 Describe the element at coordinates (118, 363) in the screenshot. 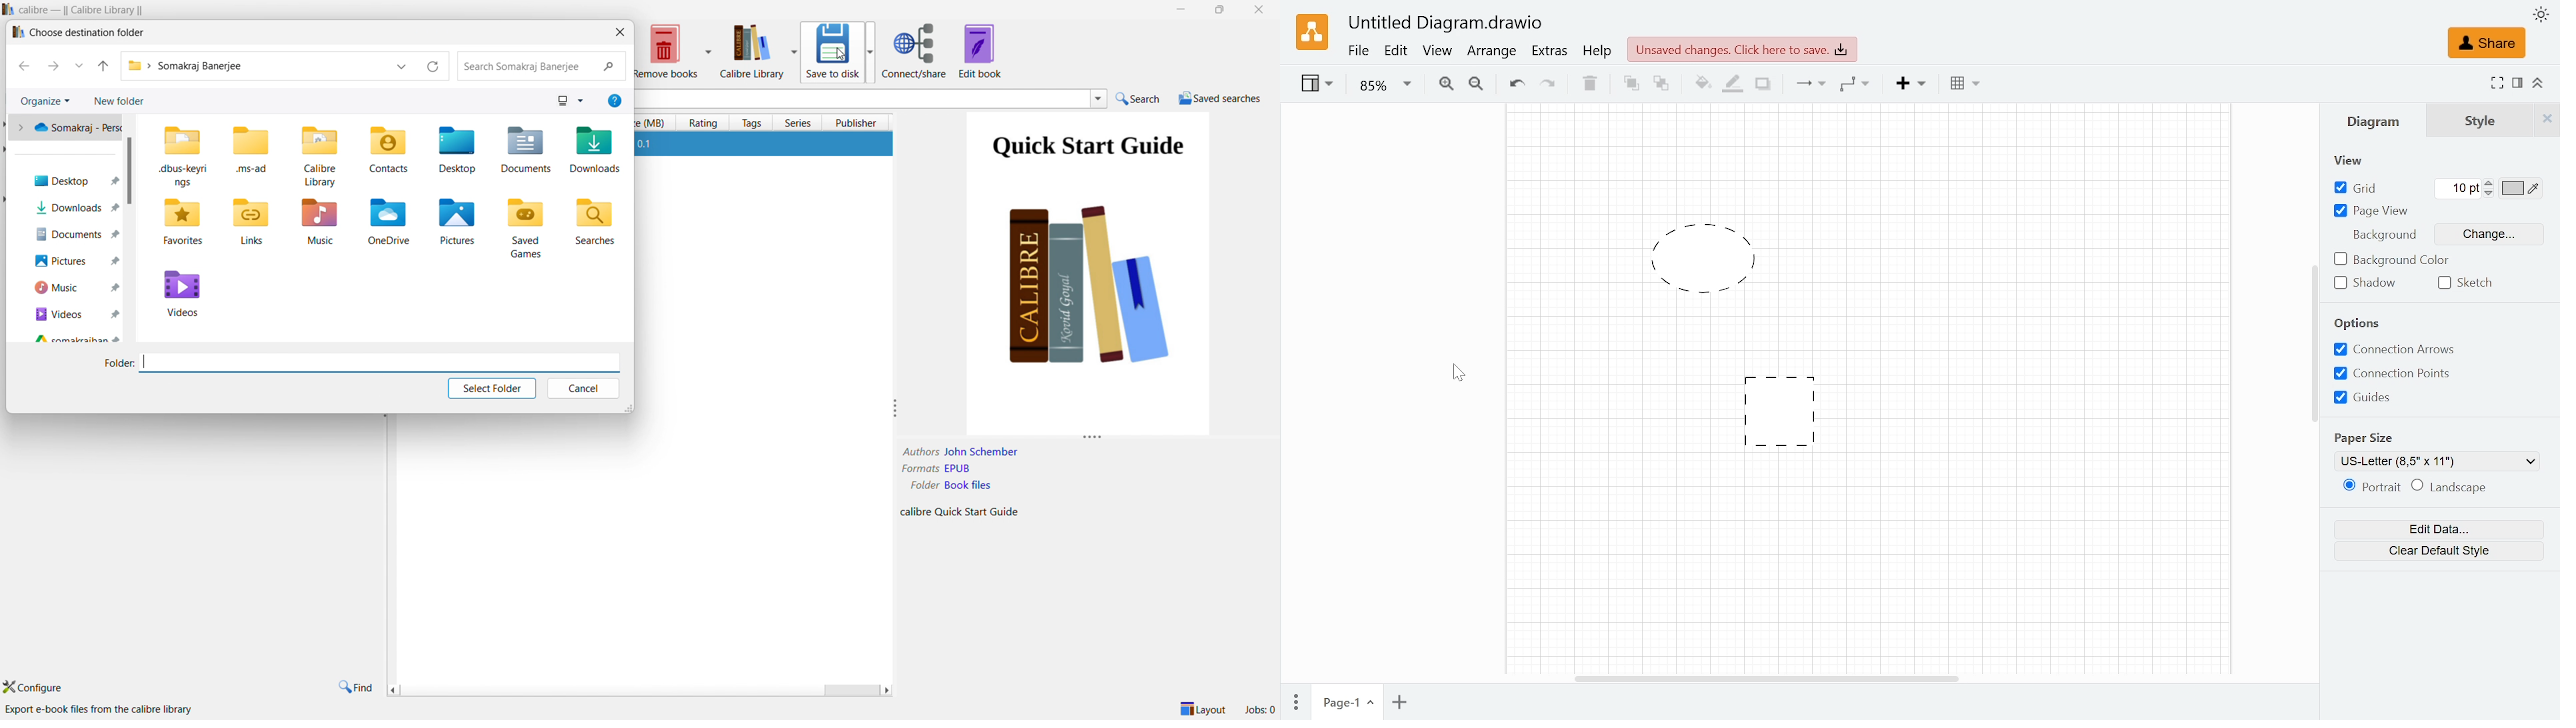

I see `Folder` at that location.